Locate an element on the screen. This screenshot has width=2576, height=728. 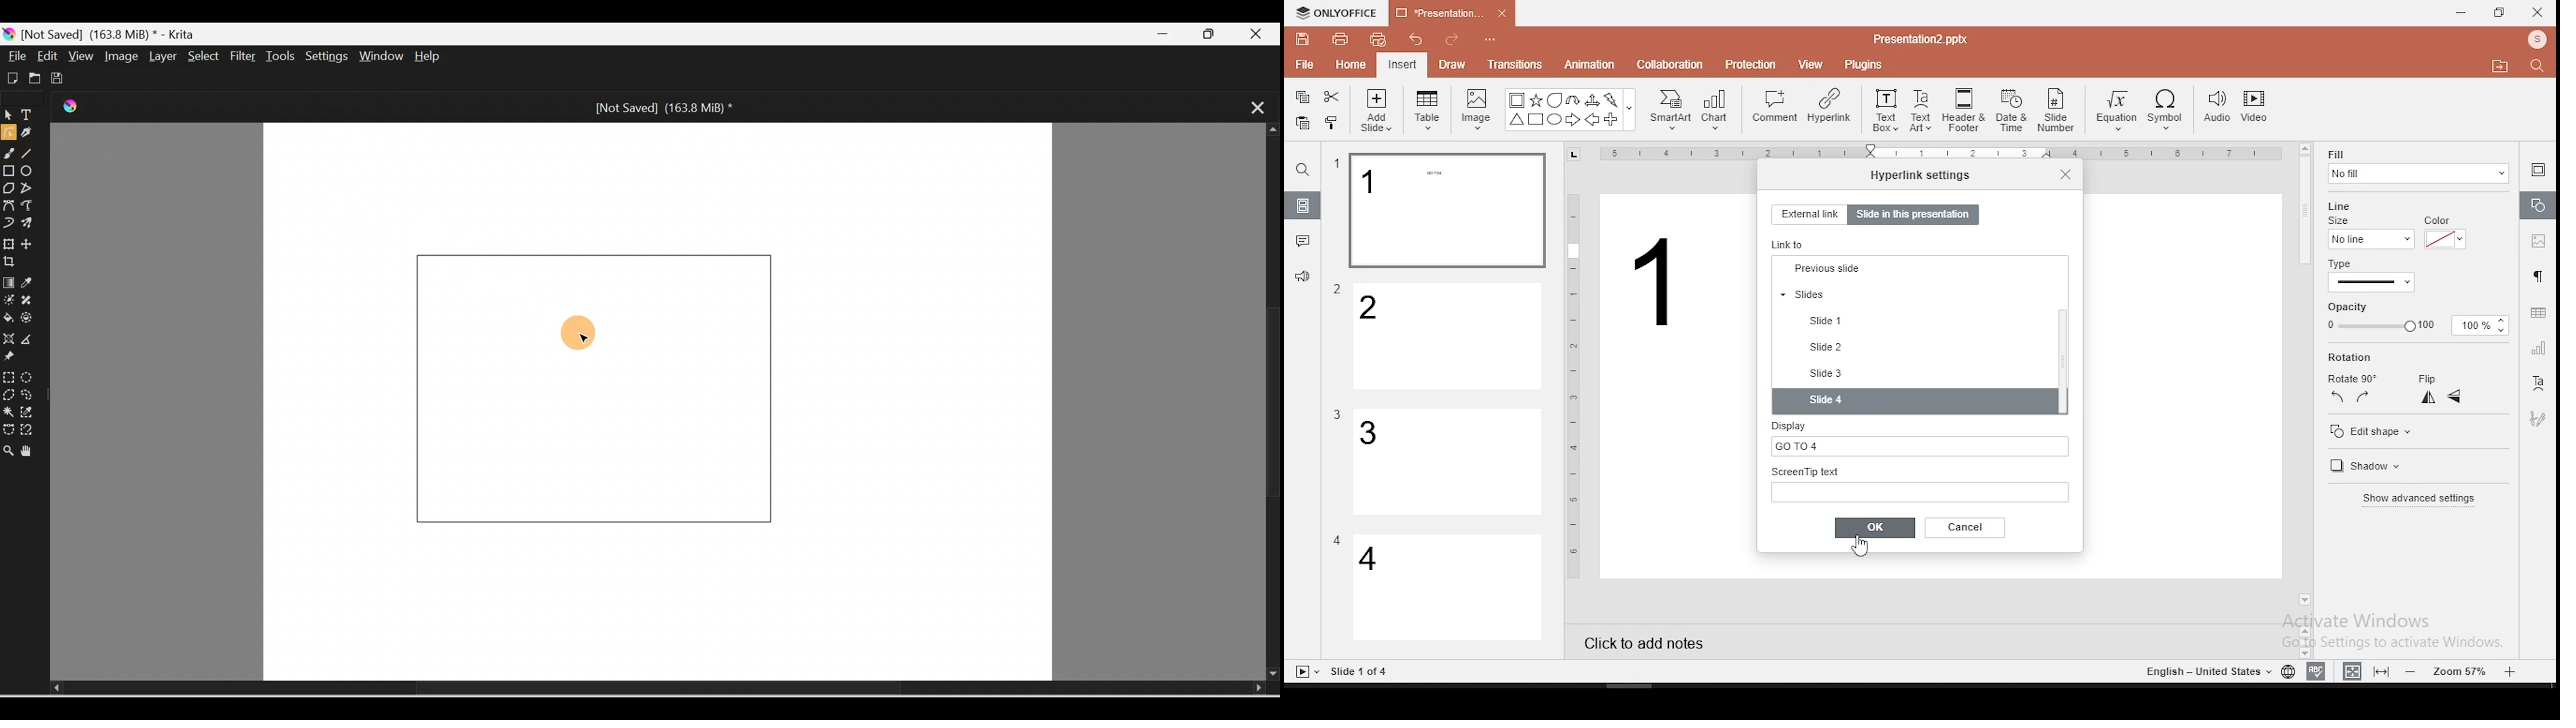
Edit is located at coordinates (49, 56).